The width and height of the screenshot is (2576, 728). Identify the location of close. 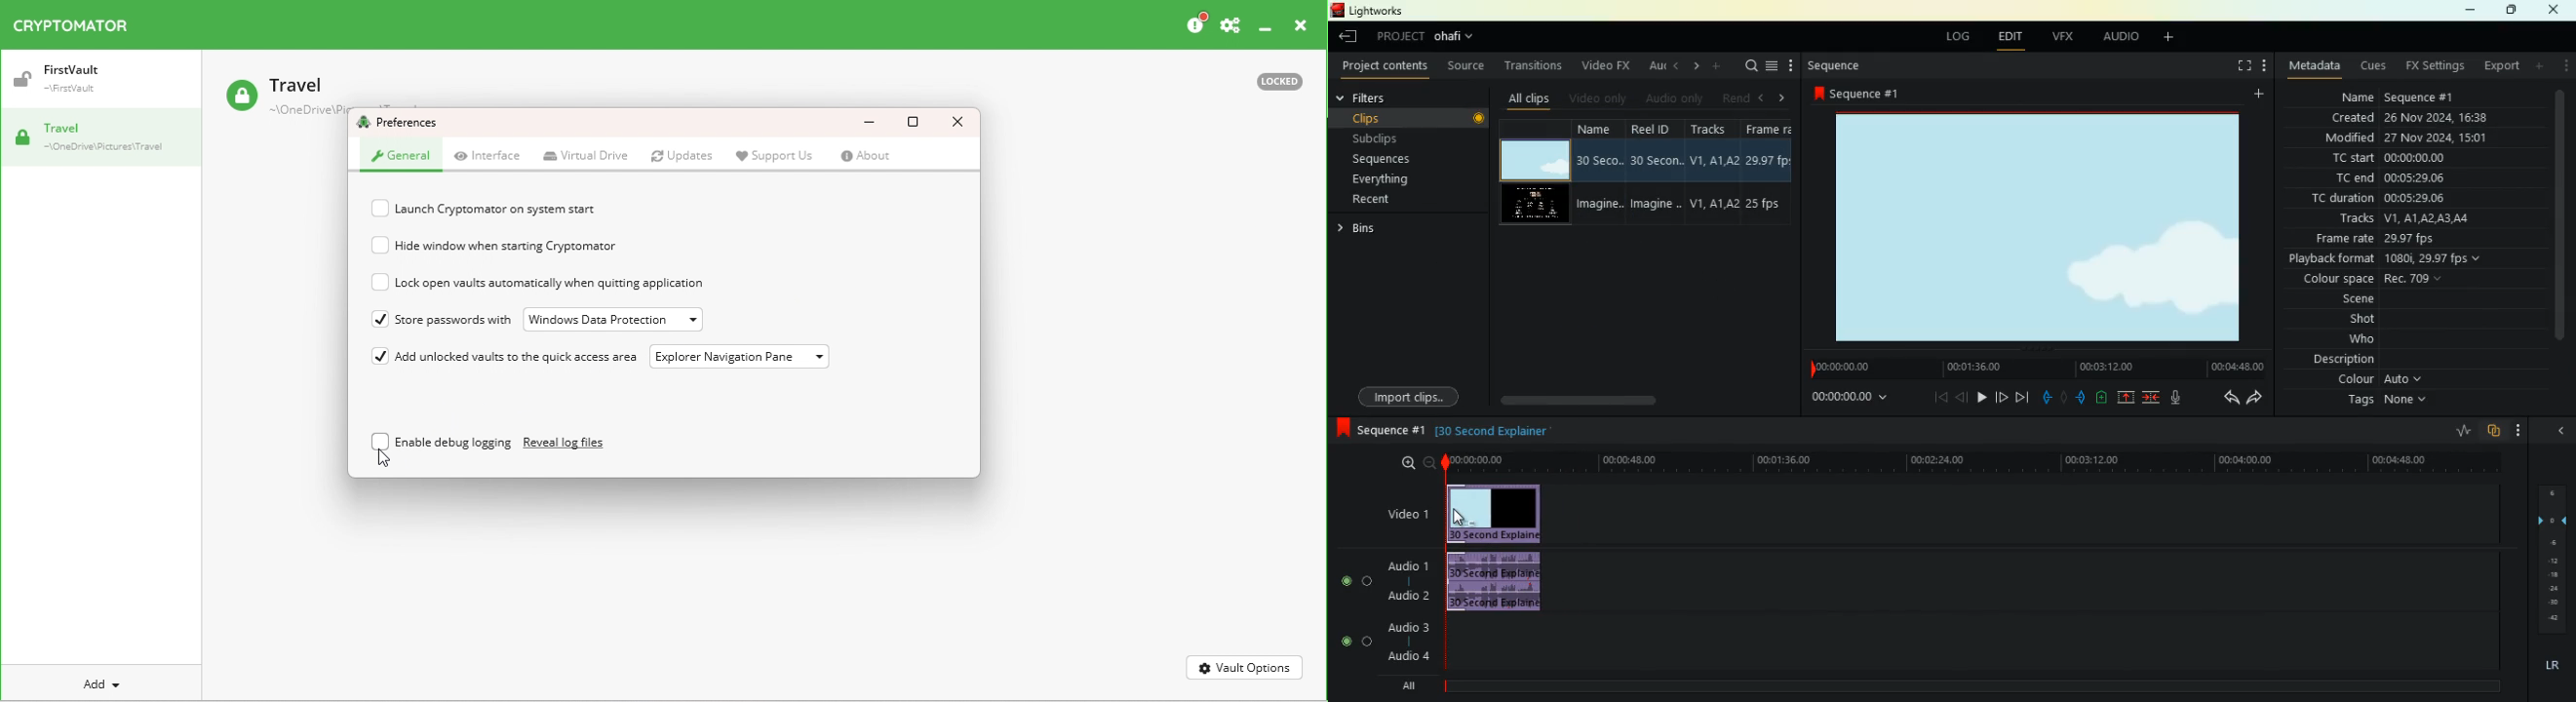
(2556, 10).